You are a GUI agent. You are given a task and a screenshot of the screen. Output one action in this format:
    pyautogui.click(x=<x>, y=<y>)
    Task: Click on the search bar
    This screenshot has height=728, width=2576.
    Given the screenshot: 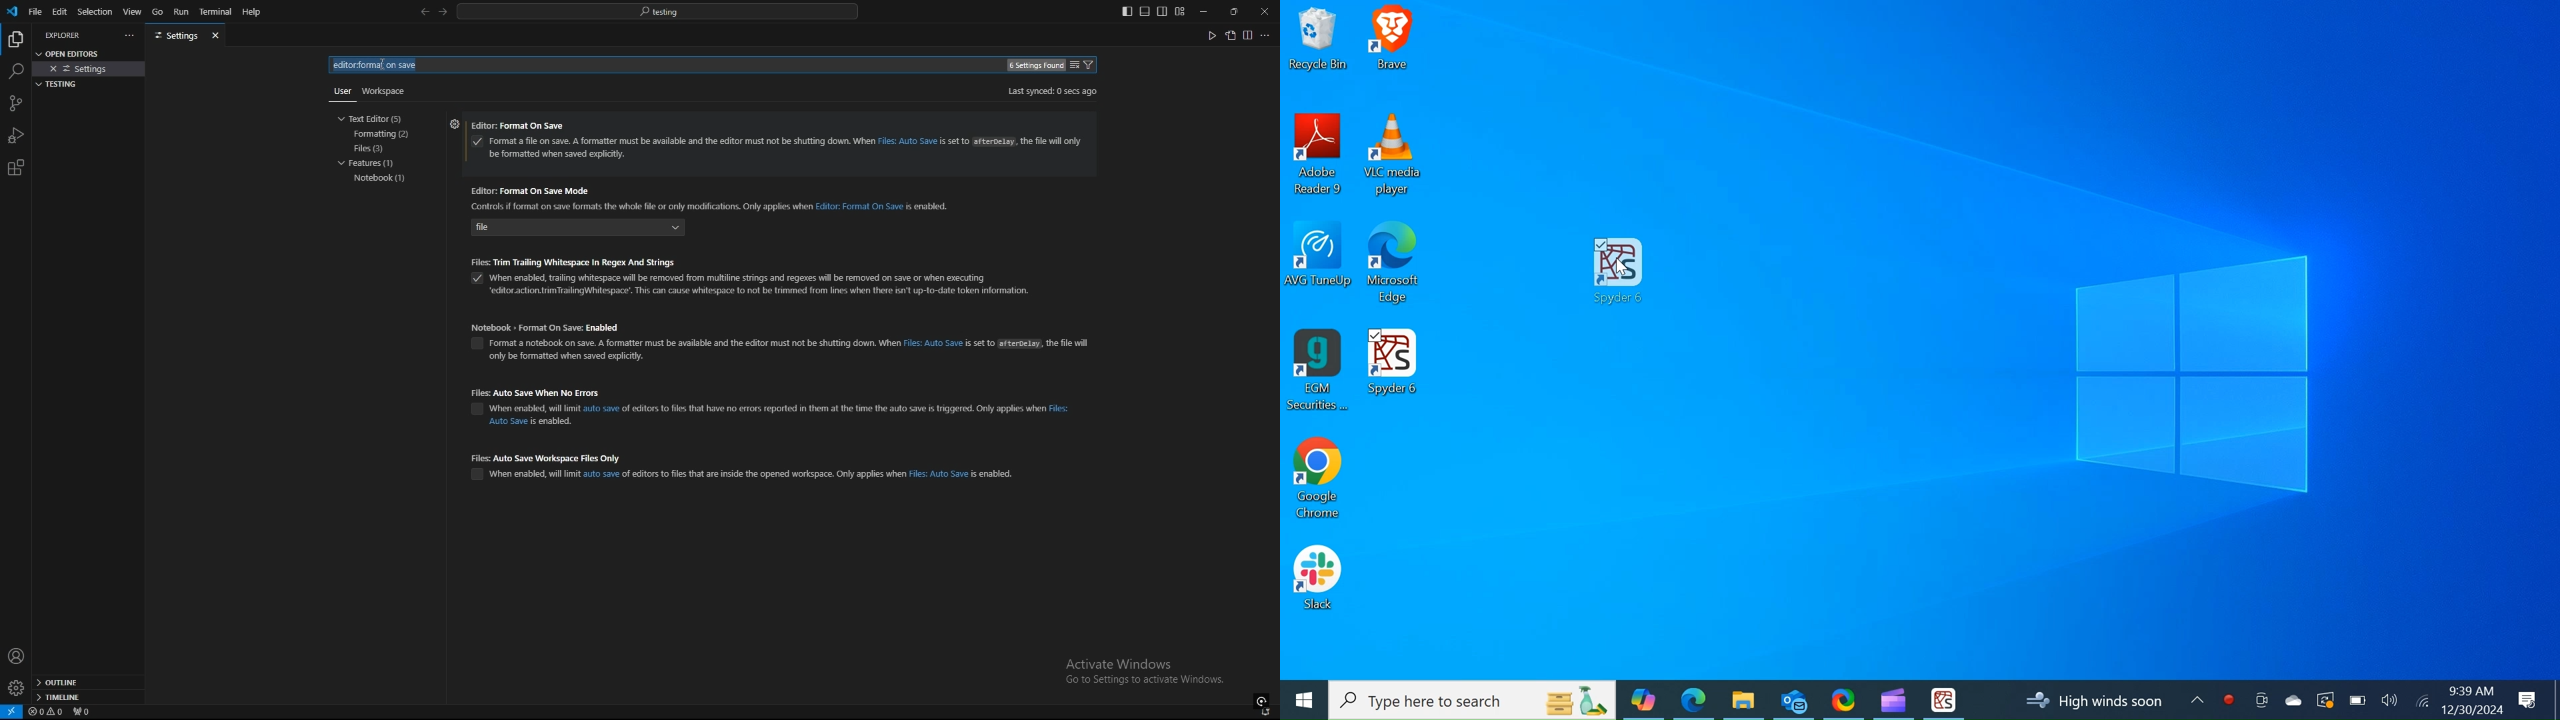 What is the action you would take?
    pyautogui.click(x=393, y=65)
    